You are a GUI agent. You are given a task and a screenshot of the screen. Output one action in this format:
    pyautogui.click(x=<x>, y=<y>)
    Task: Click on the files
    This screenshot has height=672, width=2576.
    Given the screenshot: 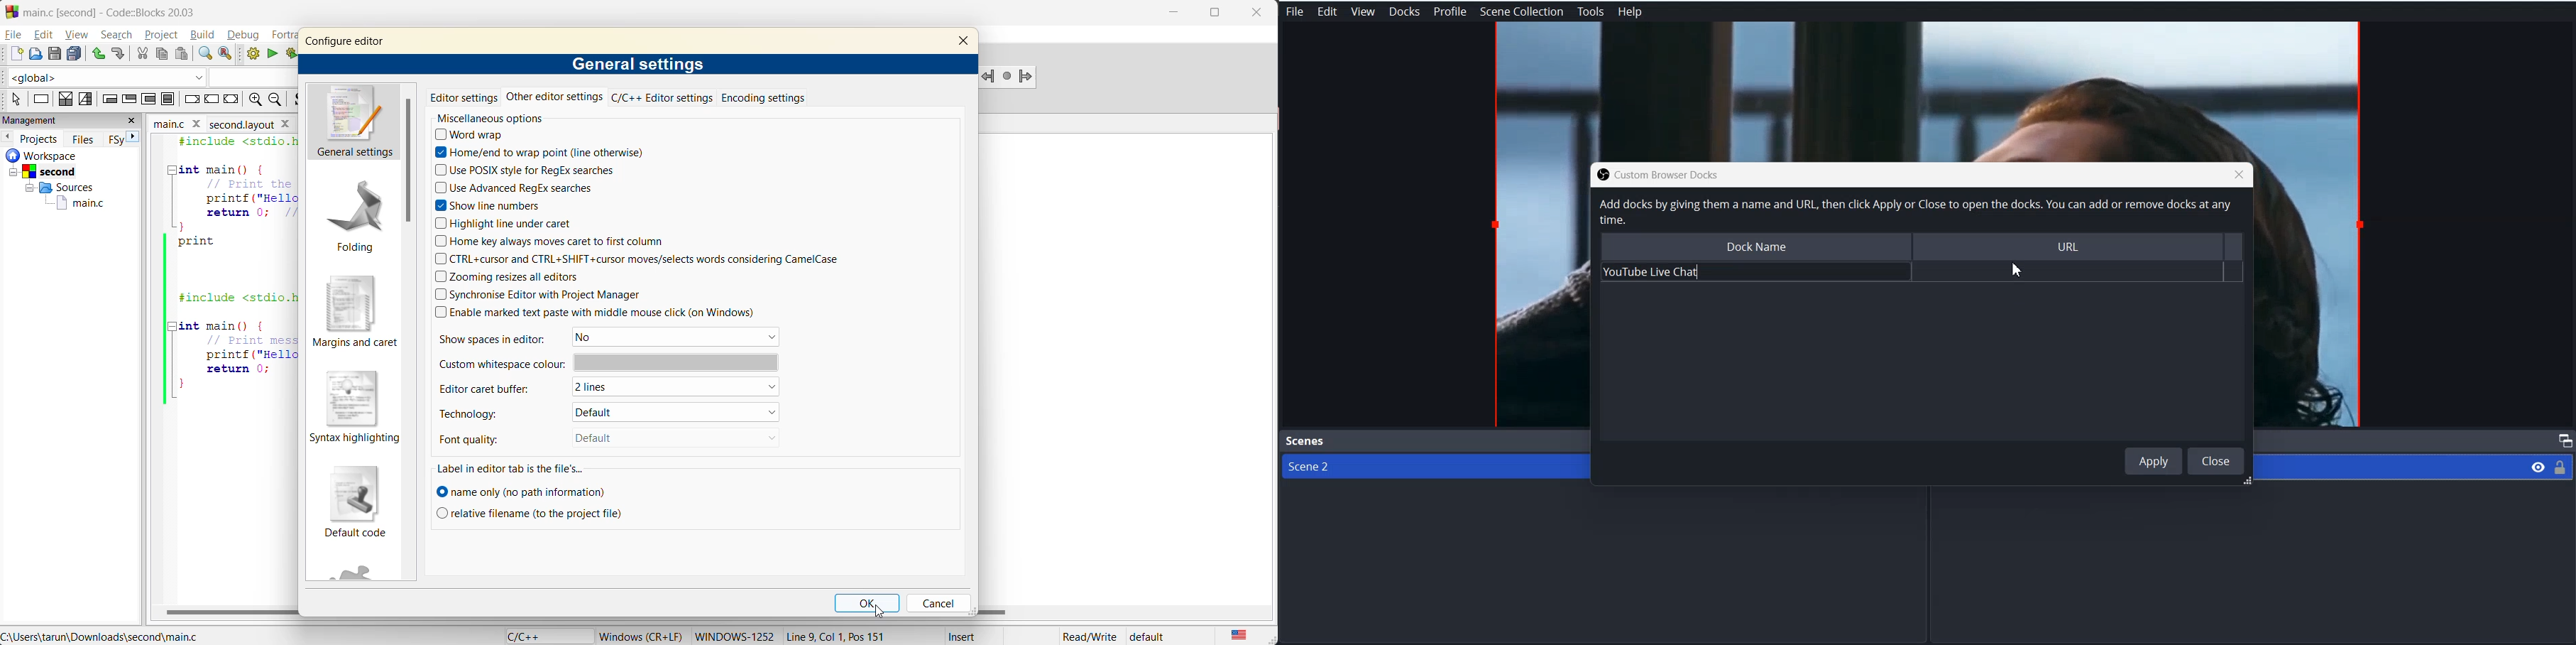 What is the action you would take?
    pyautogui.click(x=86, y=139)
    